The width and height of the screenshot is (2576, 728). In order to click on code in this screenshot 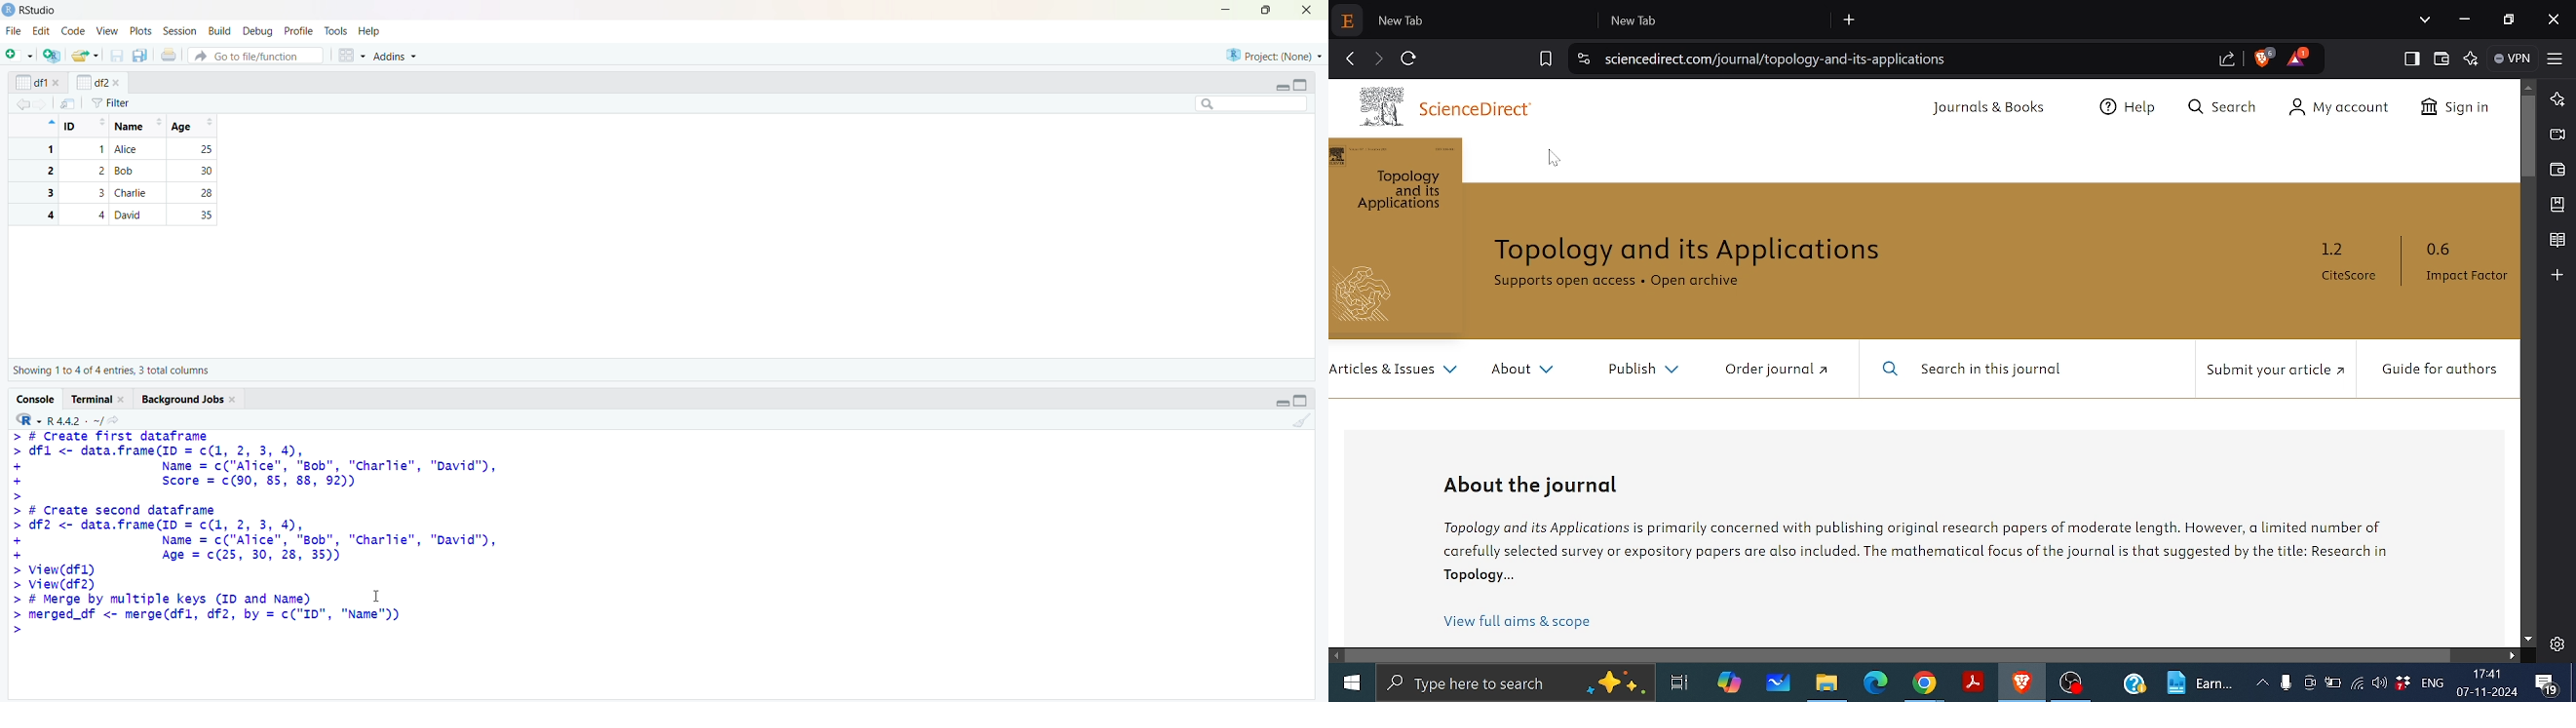, I will do `click(74, 30)`.